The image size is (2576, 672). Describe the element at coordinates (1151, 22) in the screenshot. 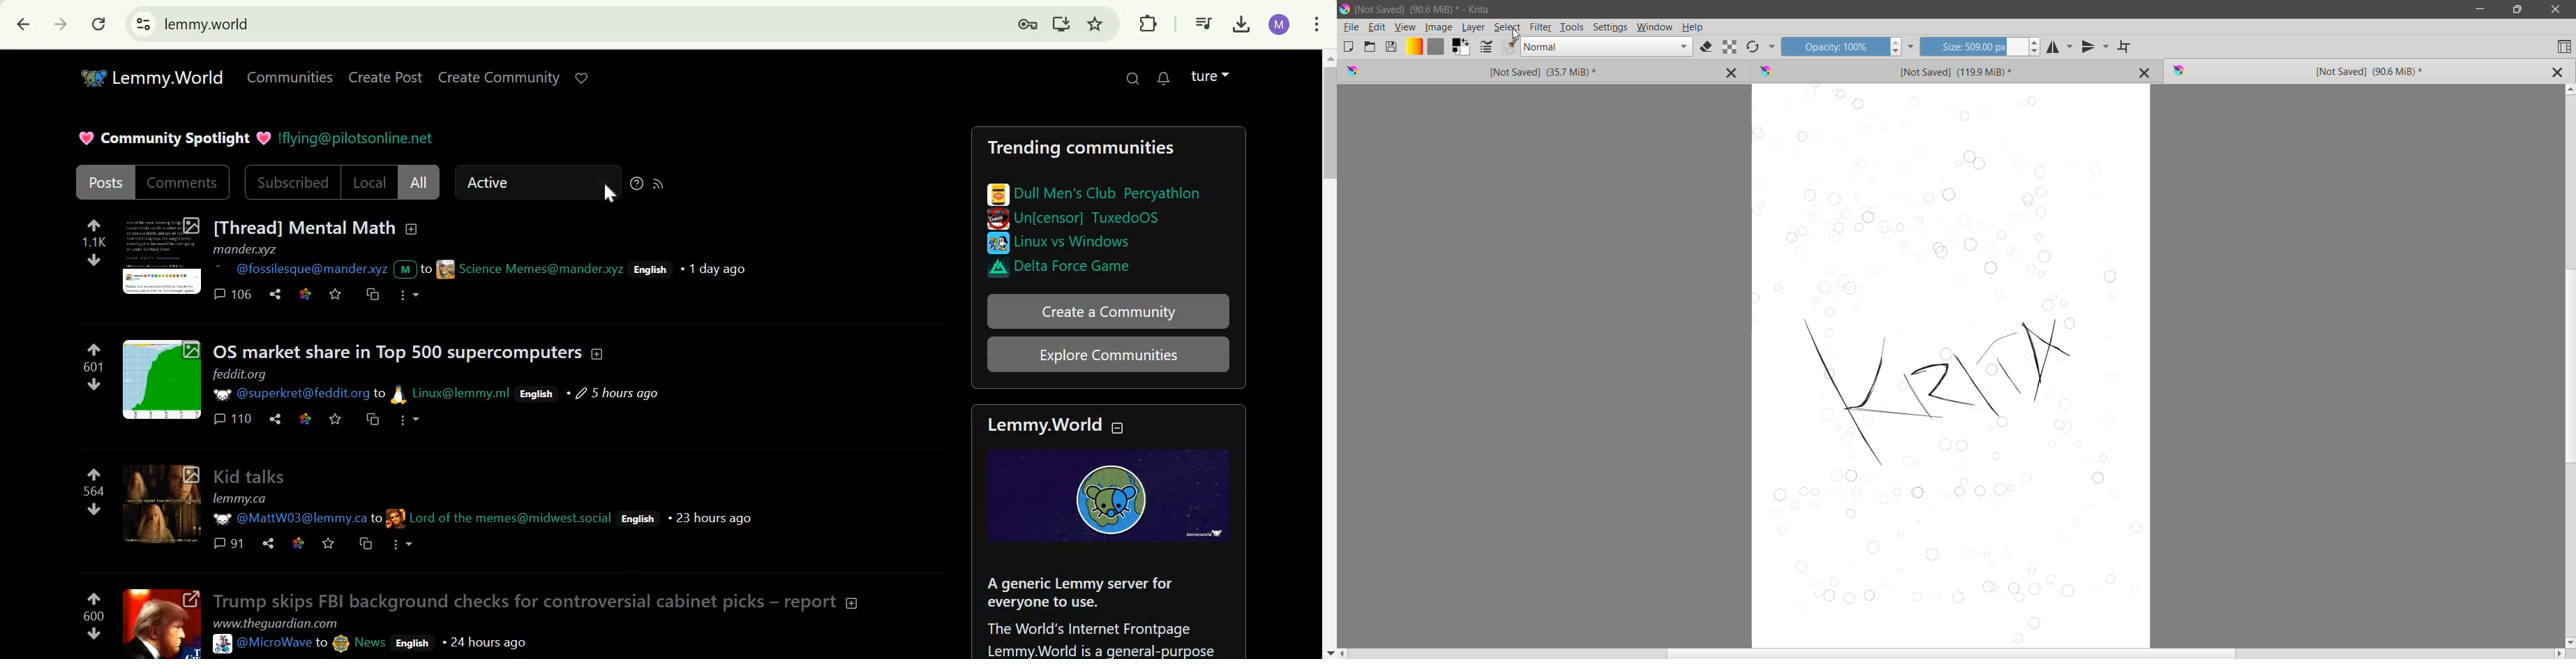

I see `Extensions` at that location.